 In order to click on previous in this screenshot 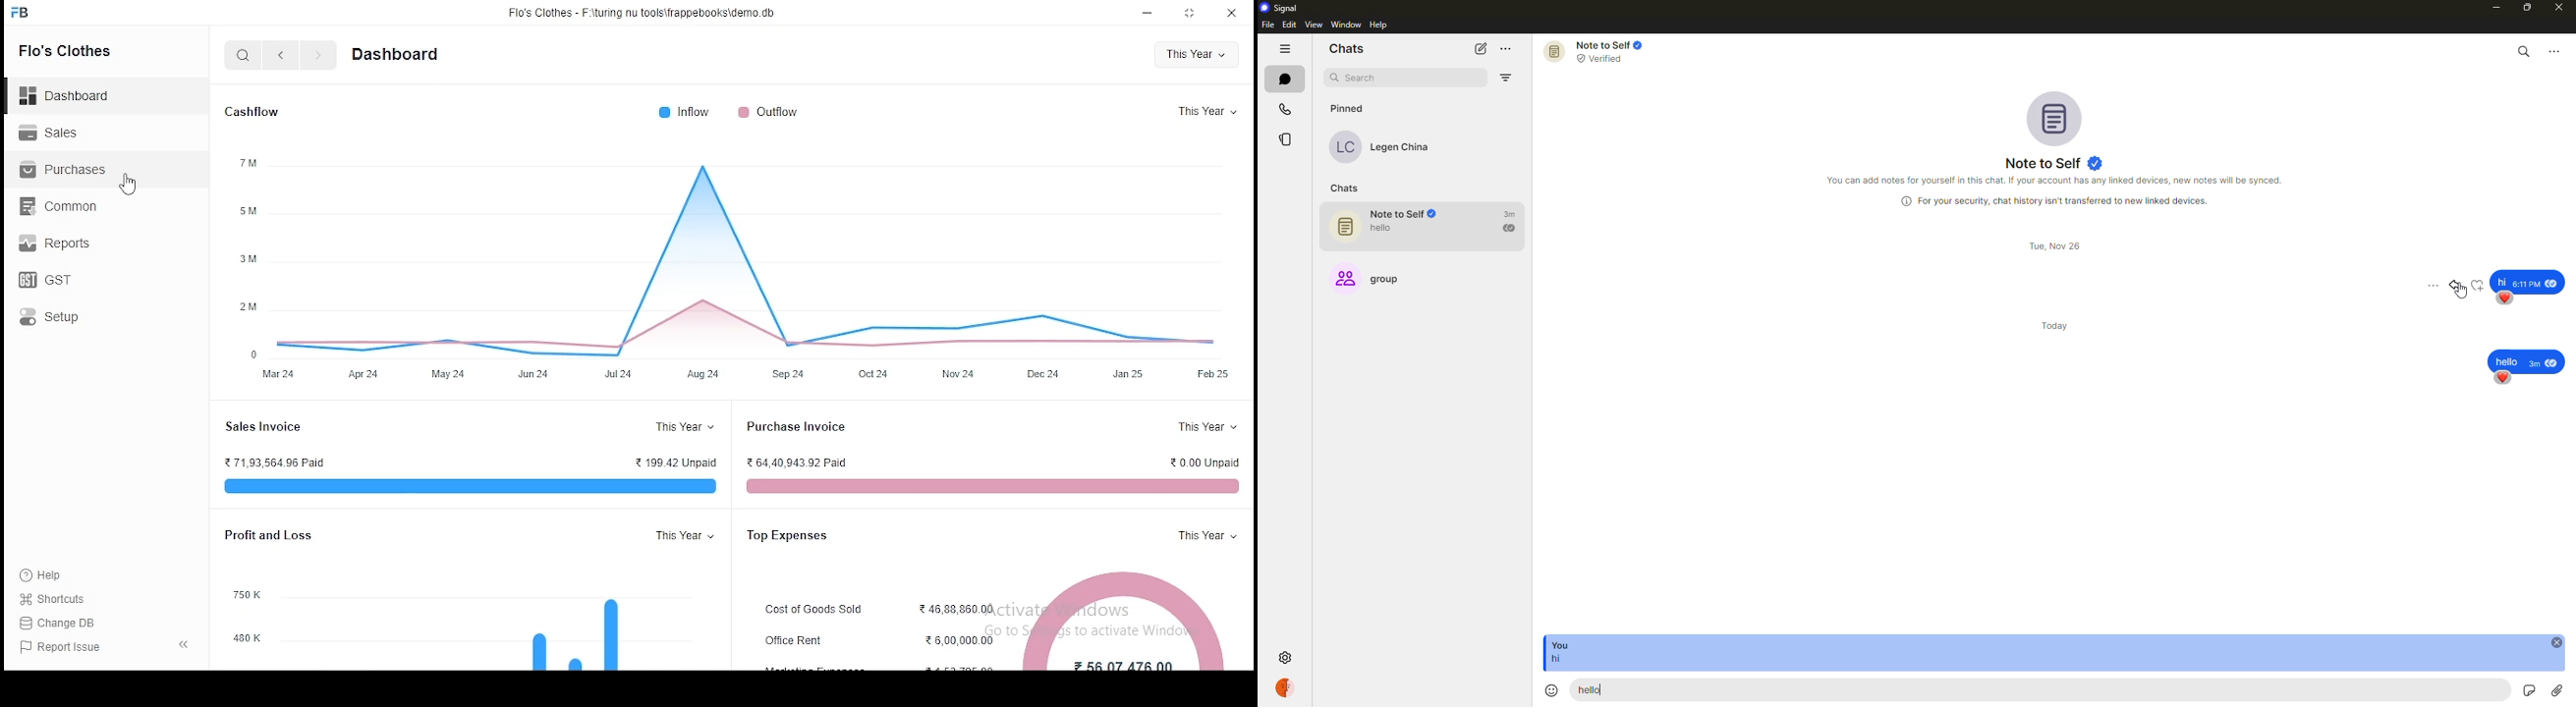, I will do `click(282, 56)`.